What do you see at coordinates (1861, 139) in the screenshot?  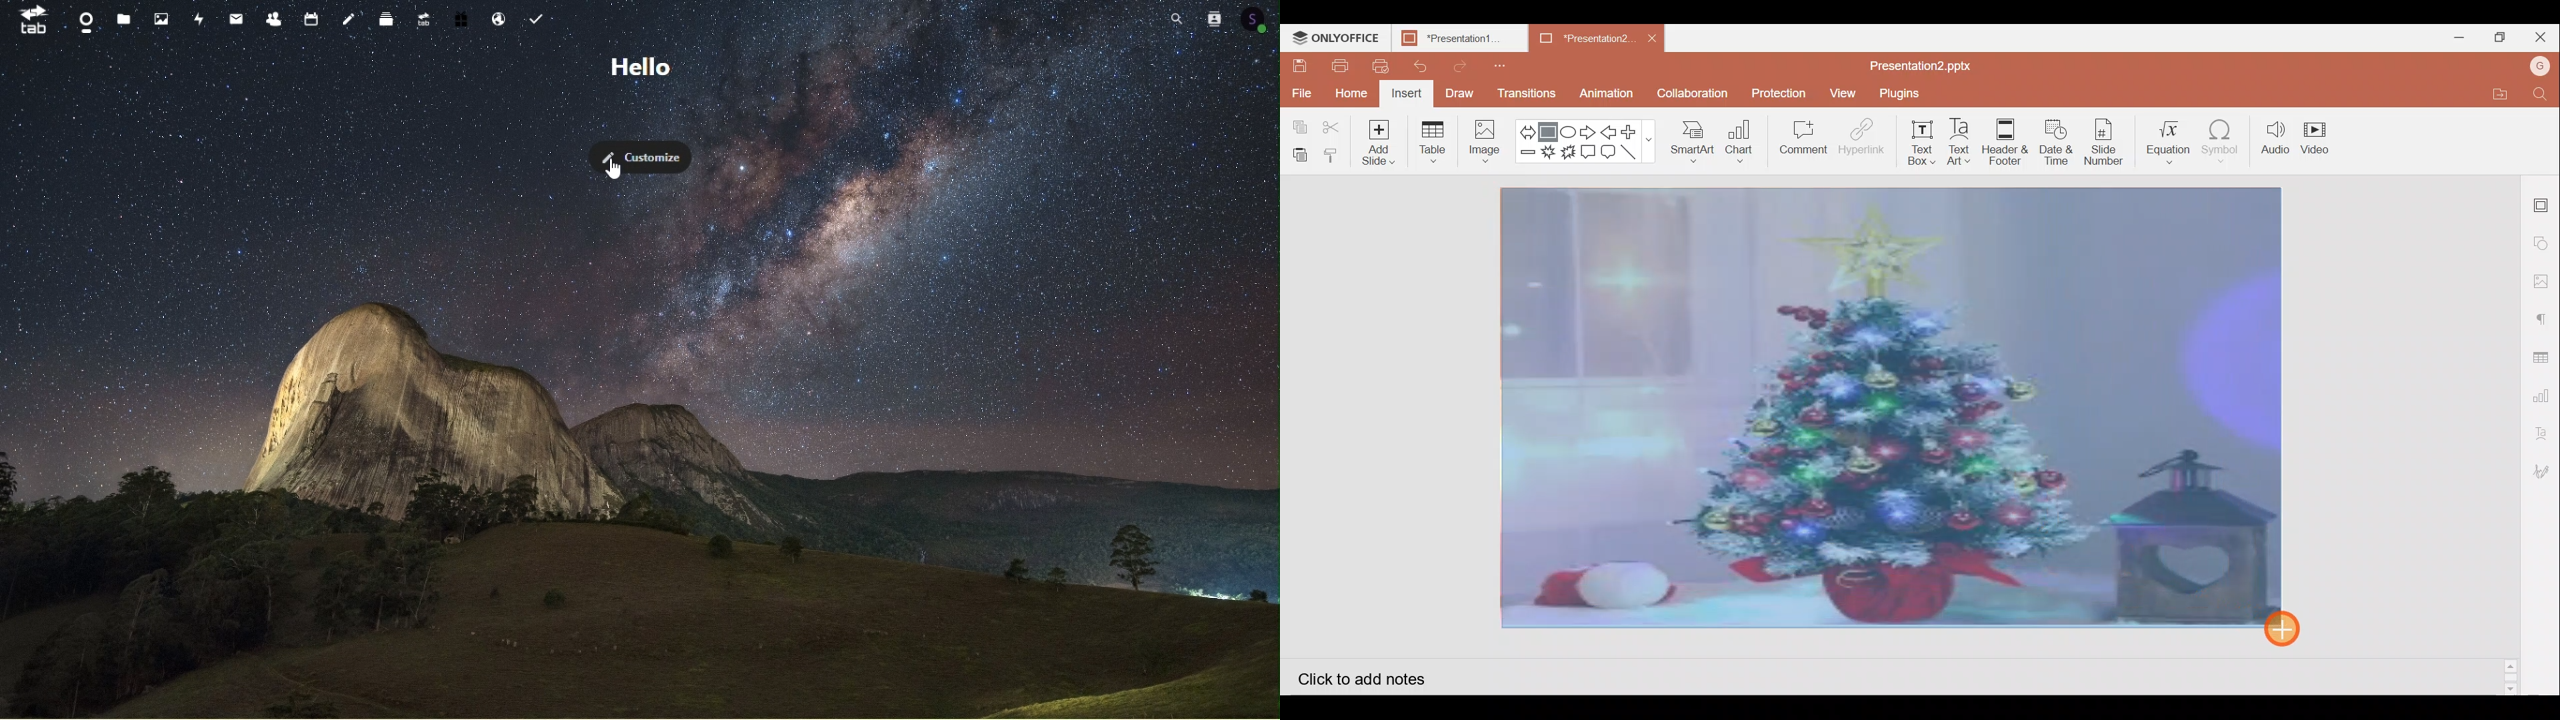 I see `Hyperlink` at bounding box center [1861, 139].